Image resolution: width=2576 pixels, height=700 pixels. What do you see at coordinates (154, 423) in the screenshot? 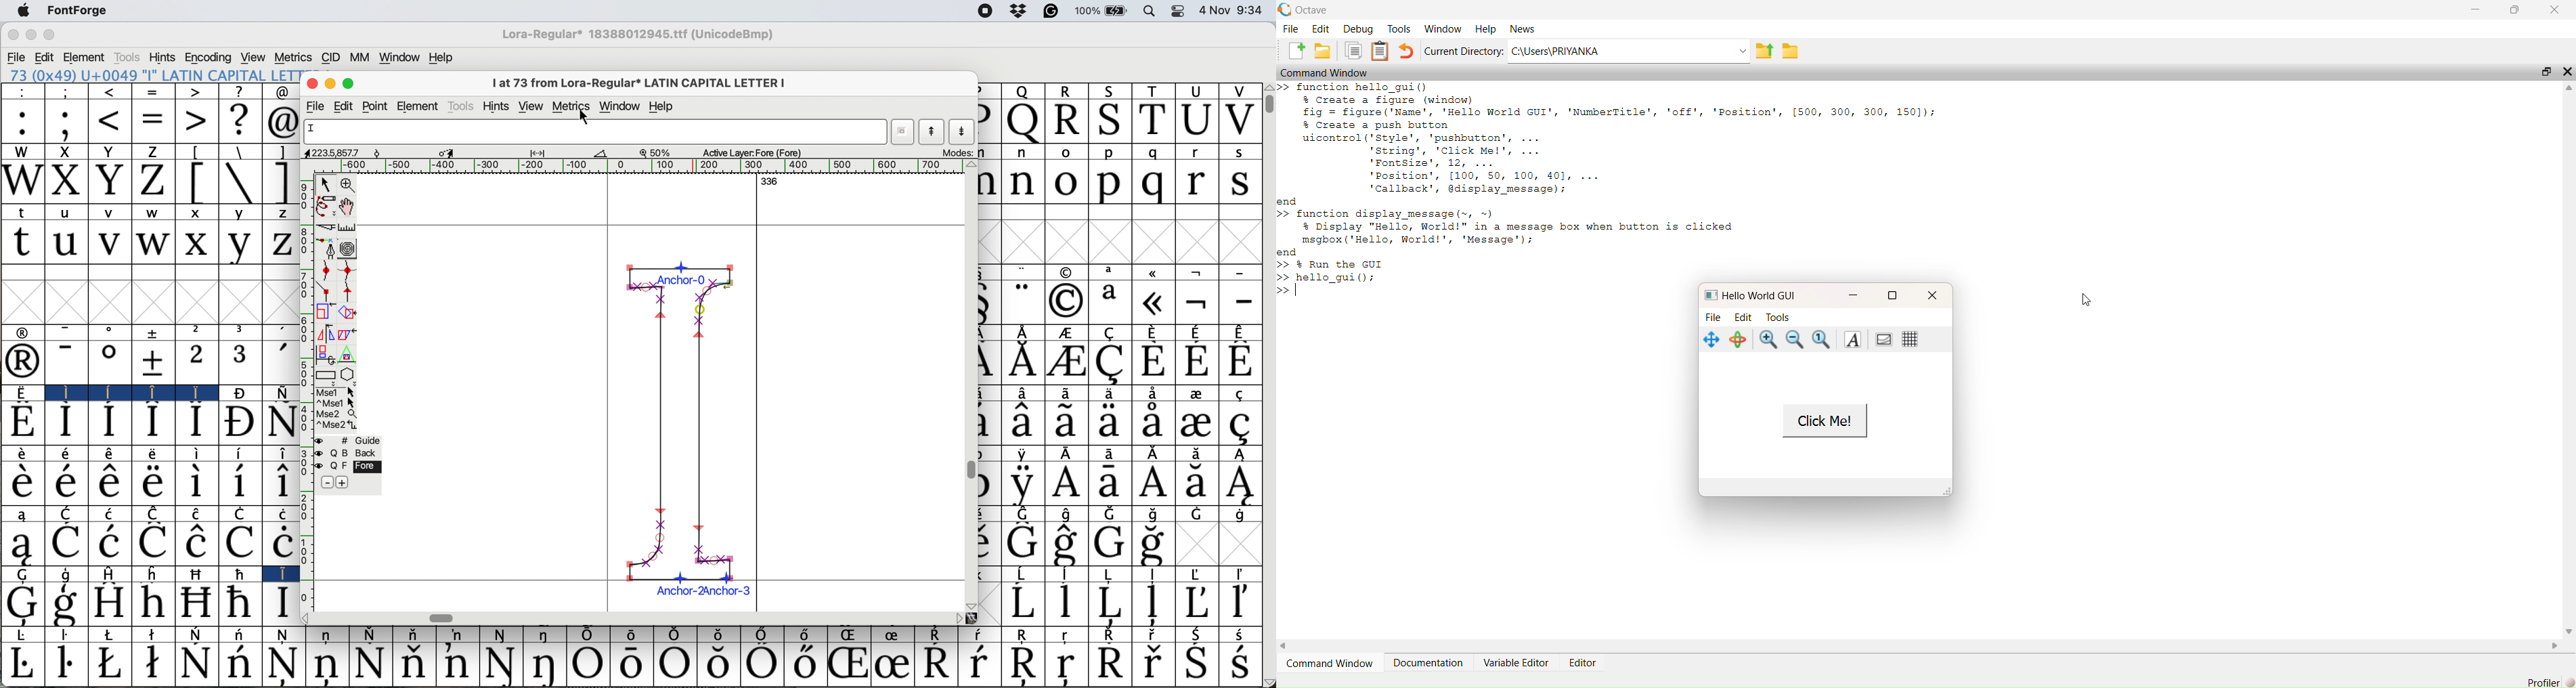
I see `Symbol` at bounding box center [154, 423].